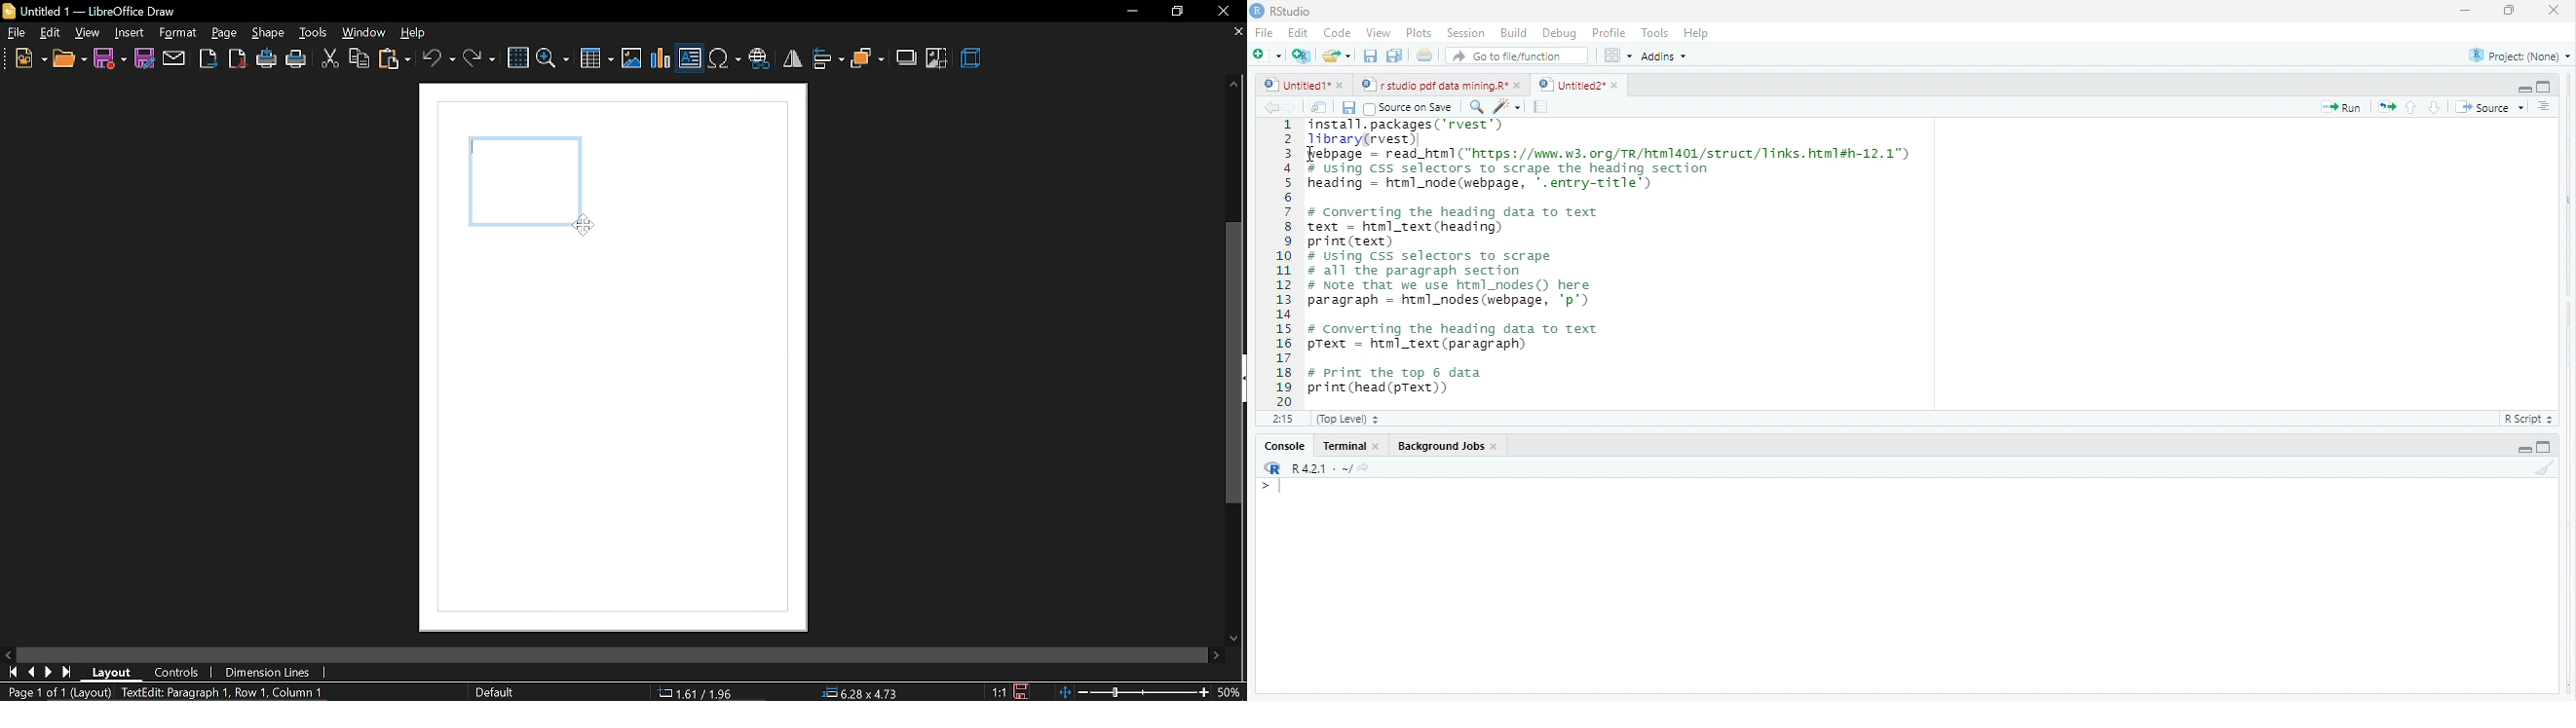  I want to click on close, so click(1223, 12).